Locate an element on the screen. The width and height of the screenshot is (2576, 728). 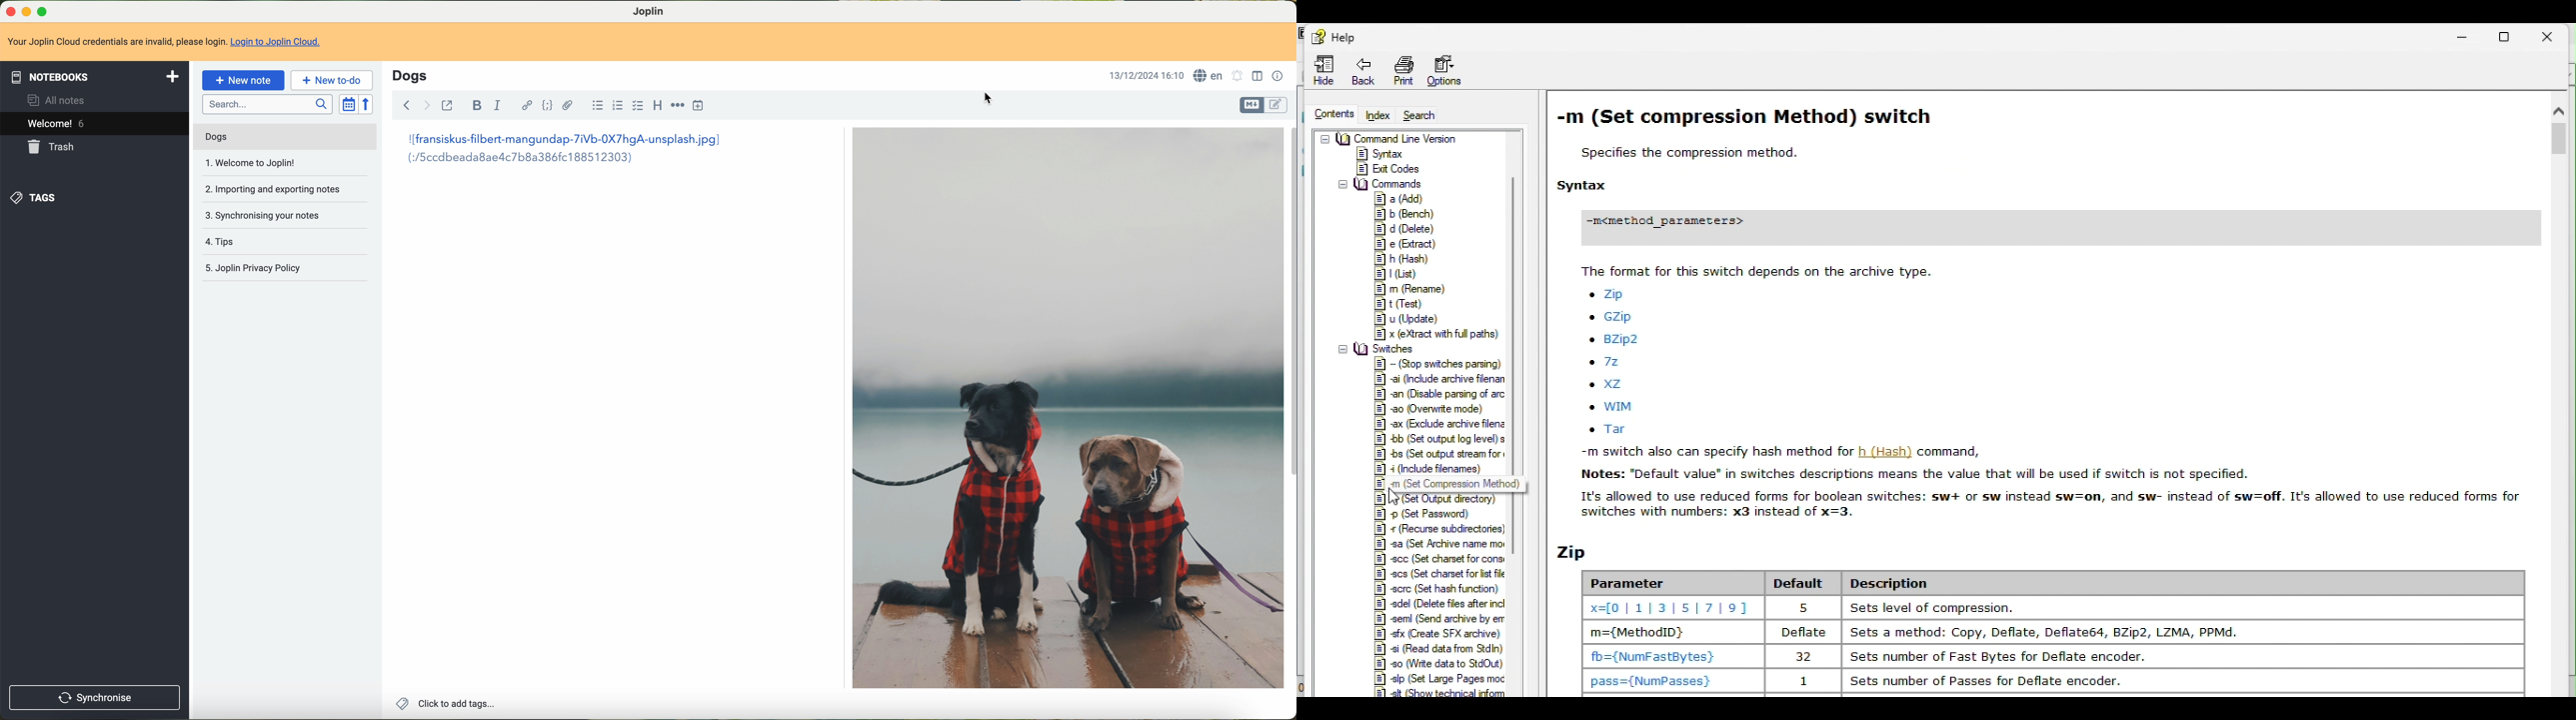
reverse sort order is located at coordinates (368, 105).